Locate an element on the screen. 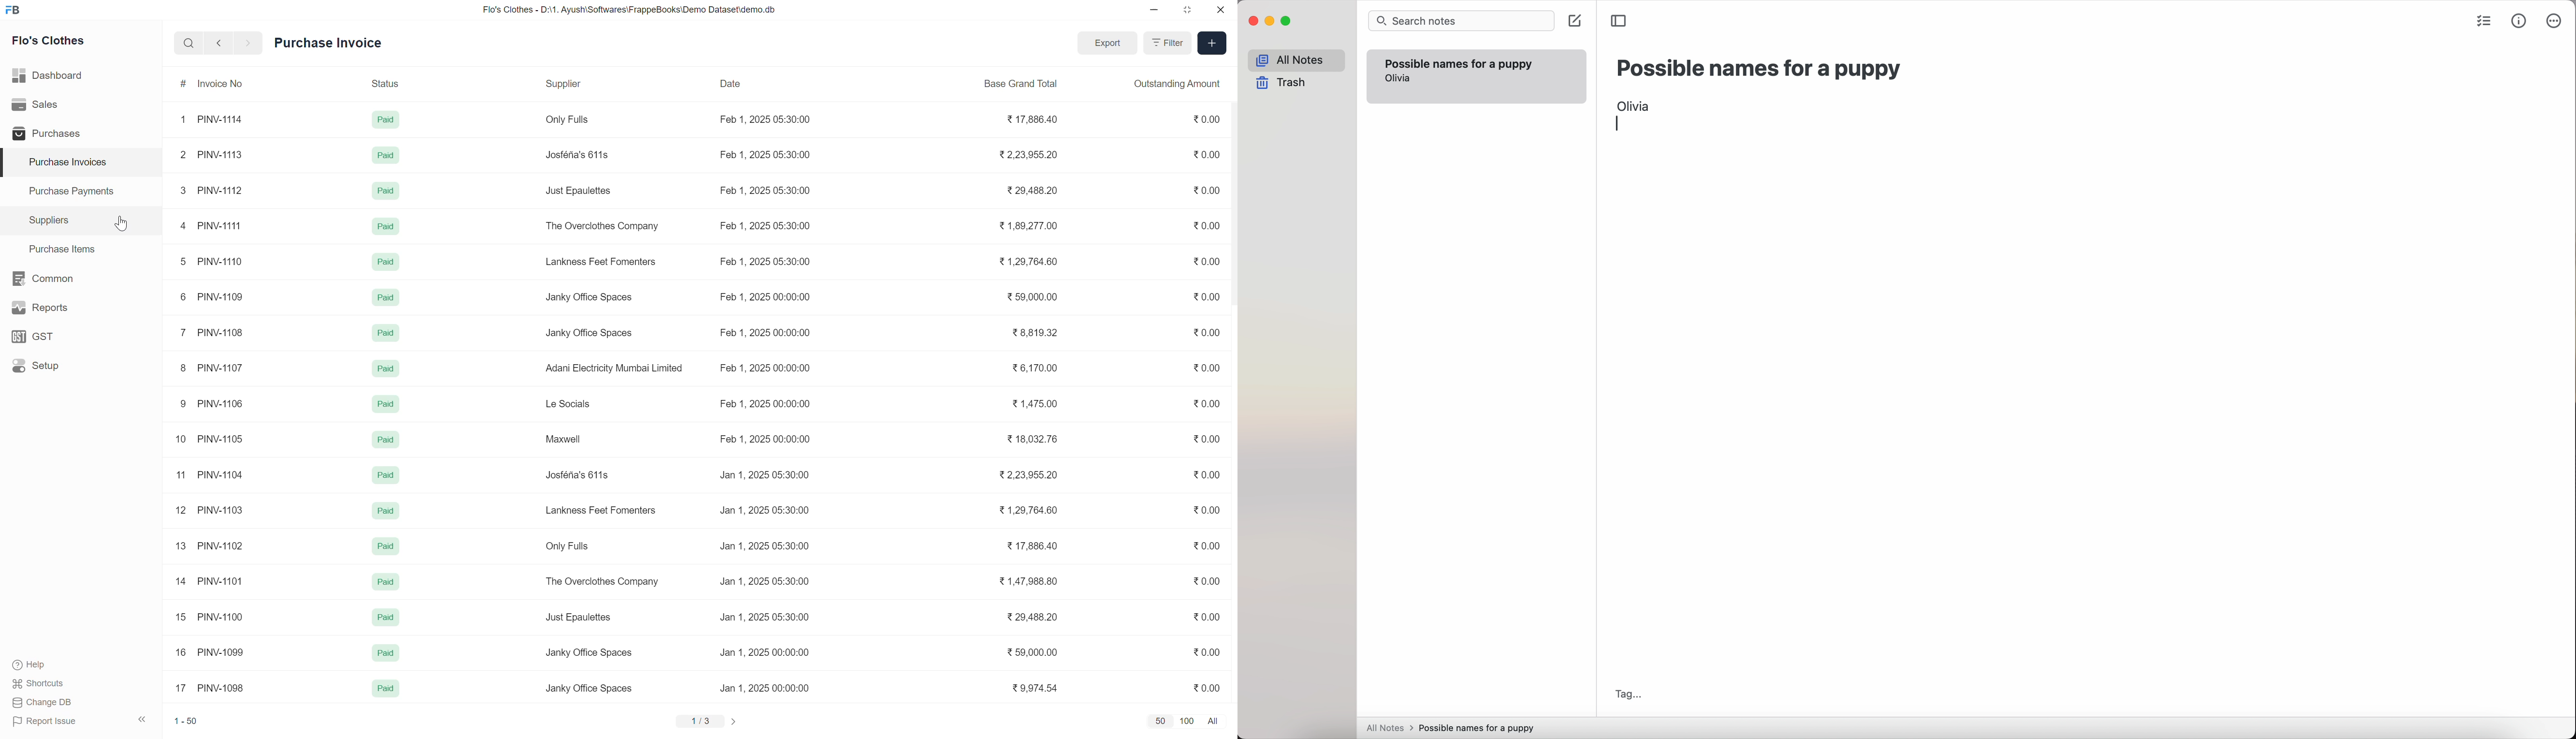  PINV-1112 is located at coordinates (221, 191).